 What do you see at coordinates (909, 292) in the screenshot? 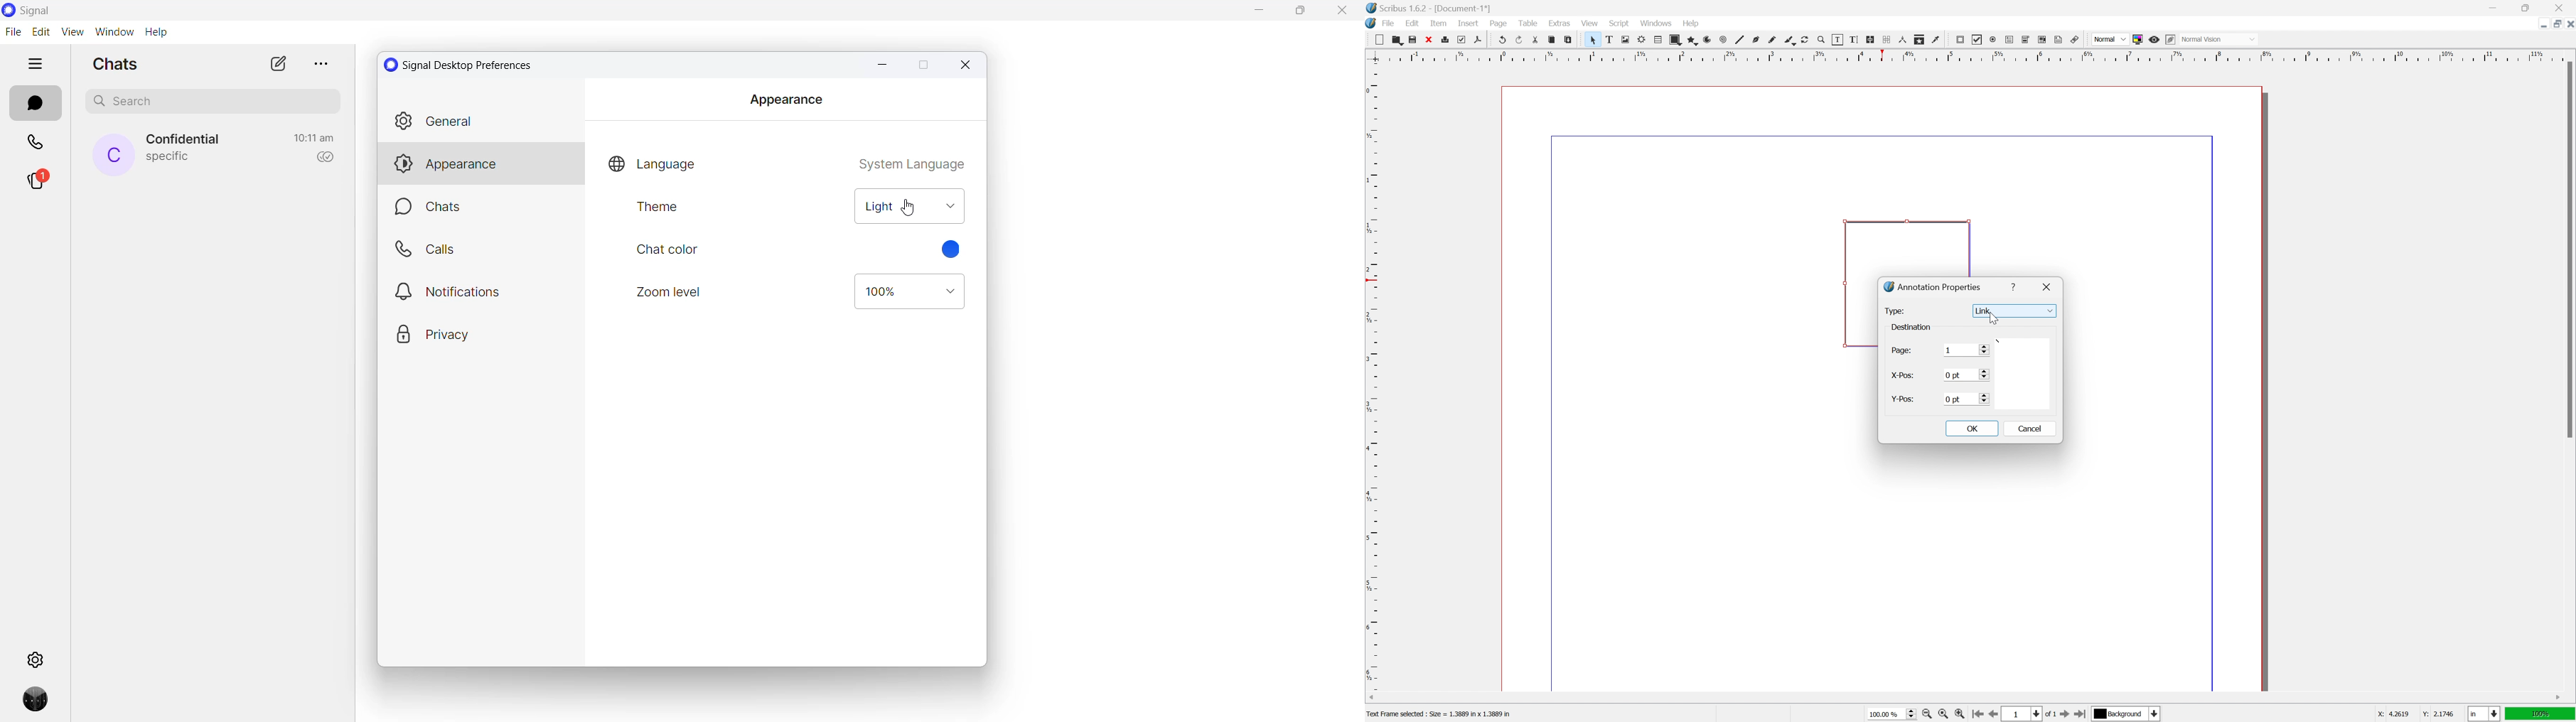
I see `zoom level` at bounding box center [909, 292].